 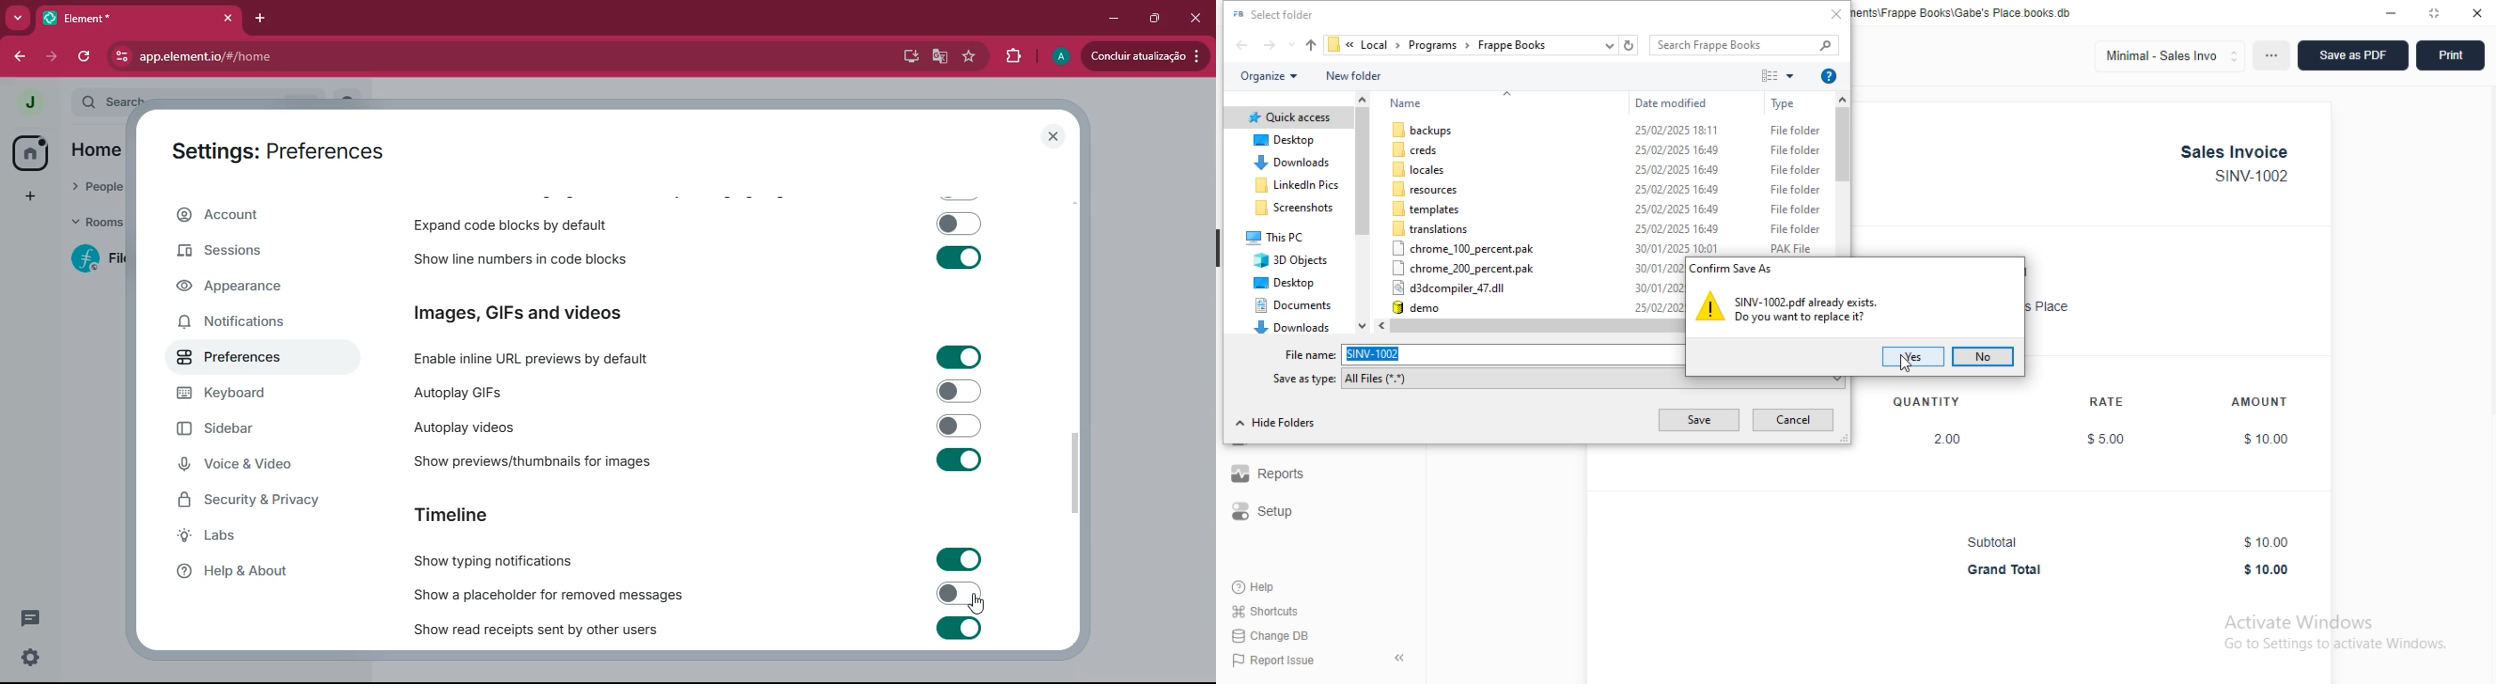 I want to click on date modified, so click(x=1671, y=103).